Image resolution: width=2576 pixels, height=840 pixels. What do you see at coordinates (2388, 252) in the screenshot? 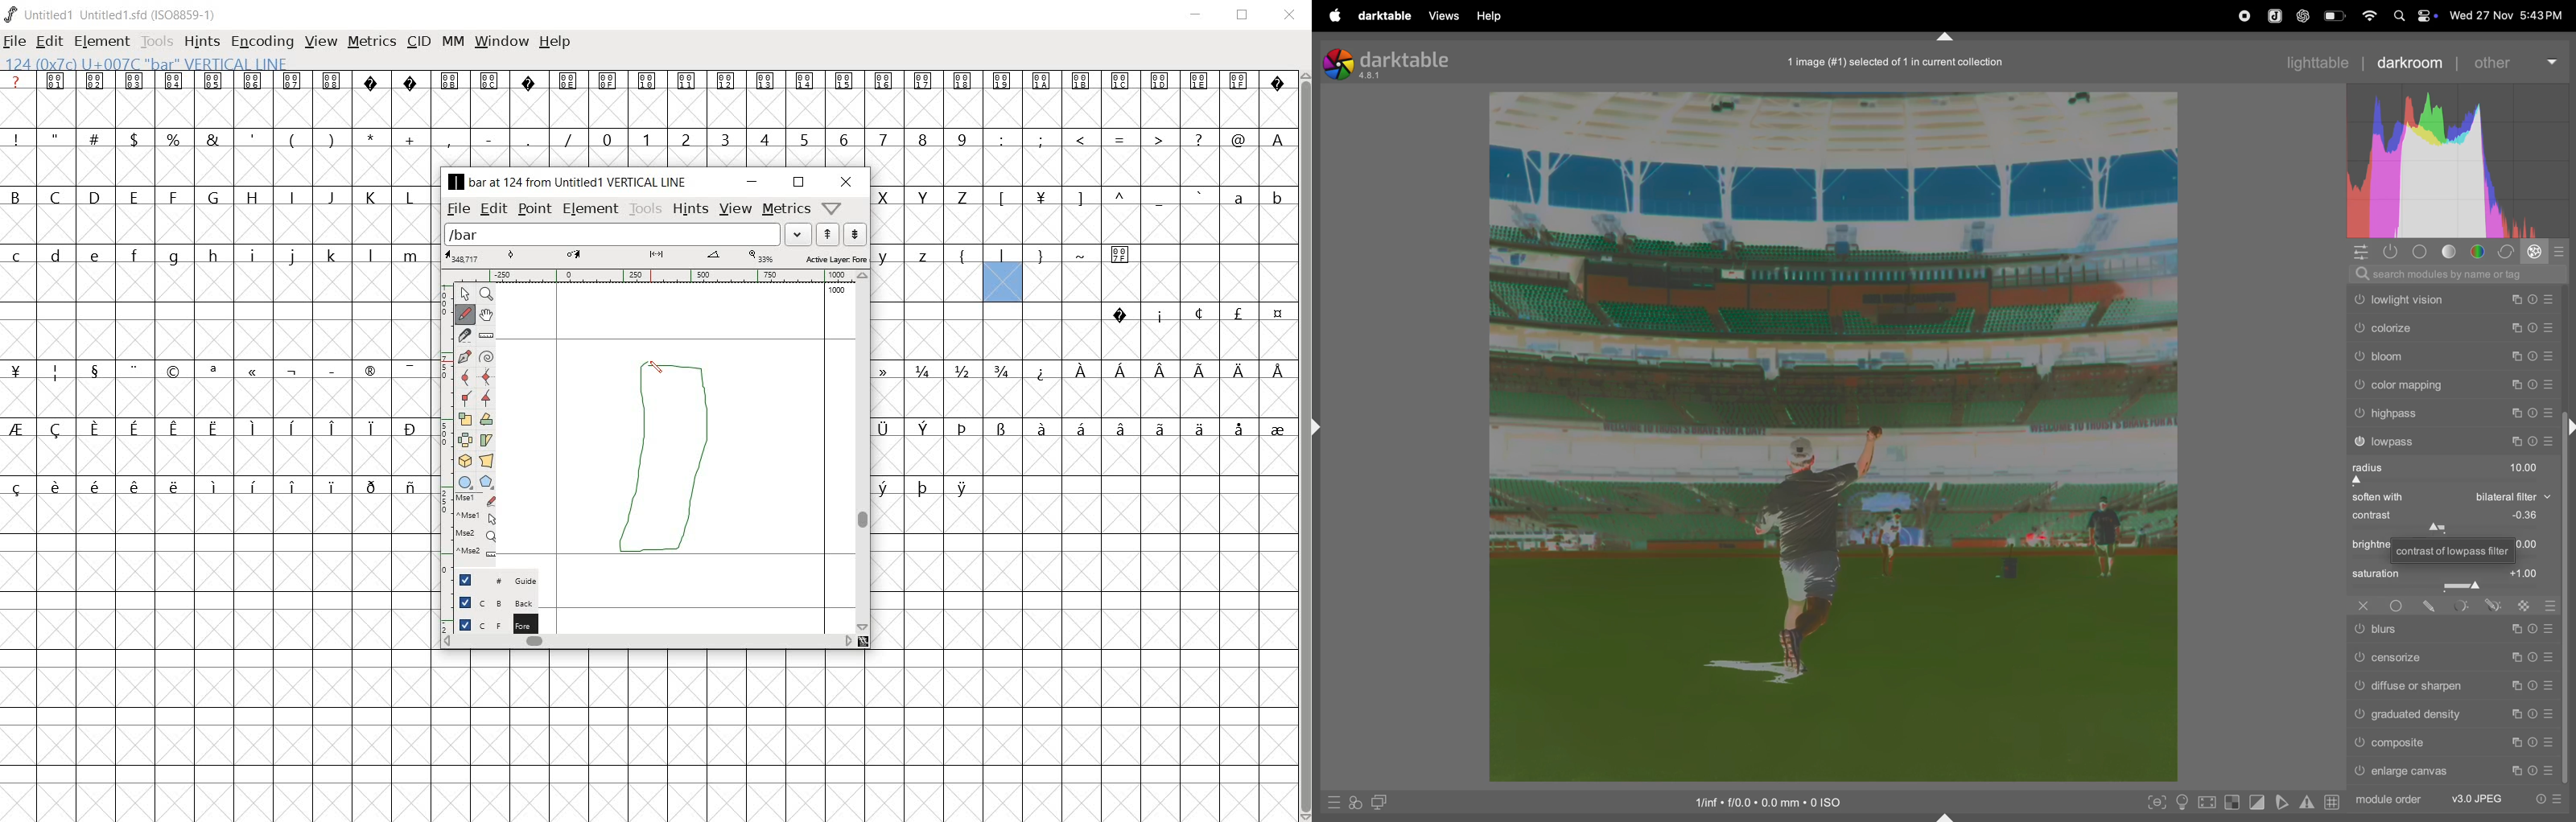
I see `show active modules` at bounding box center [2388, 252].